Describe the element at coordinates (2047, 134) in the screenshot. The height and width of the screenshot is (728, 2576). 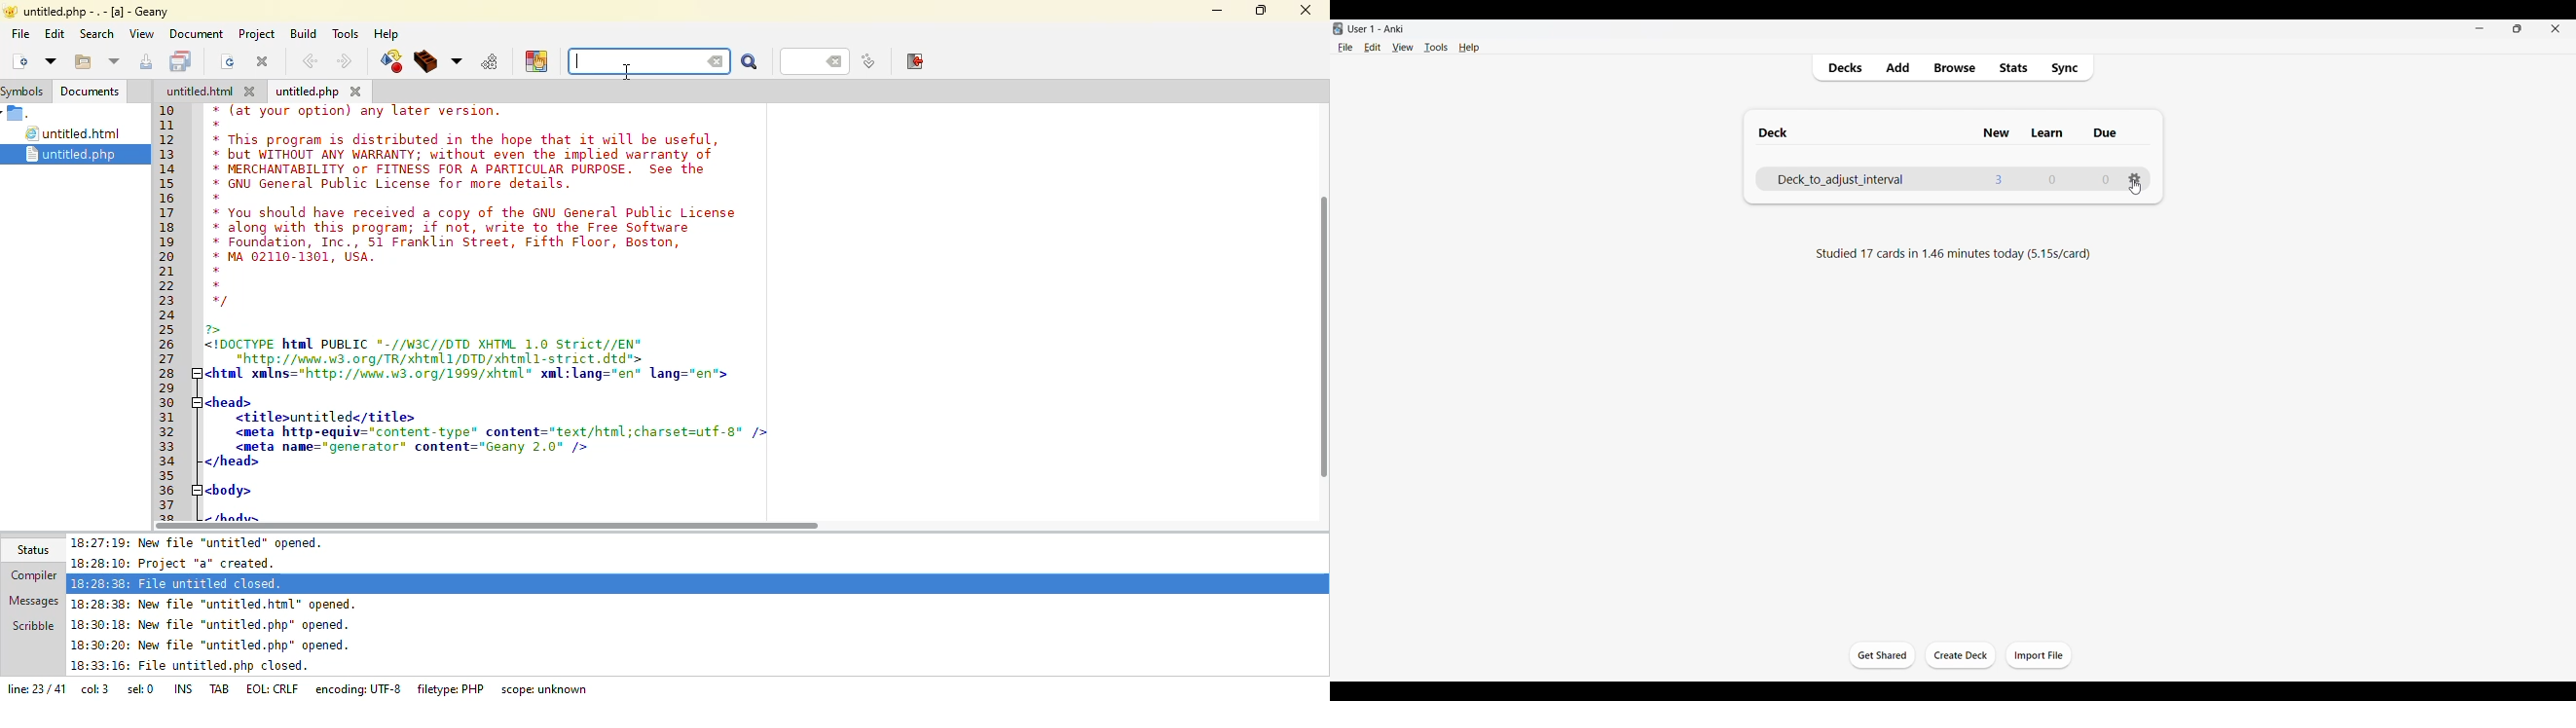
I see `Learn column` at that location.